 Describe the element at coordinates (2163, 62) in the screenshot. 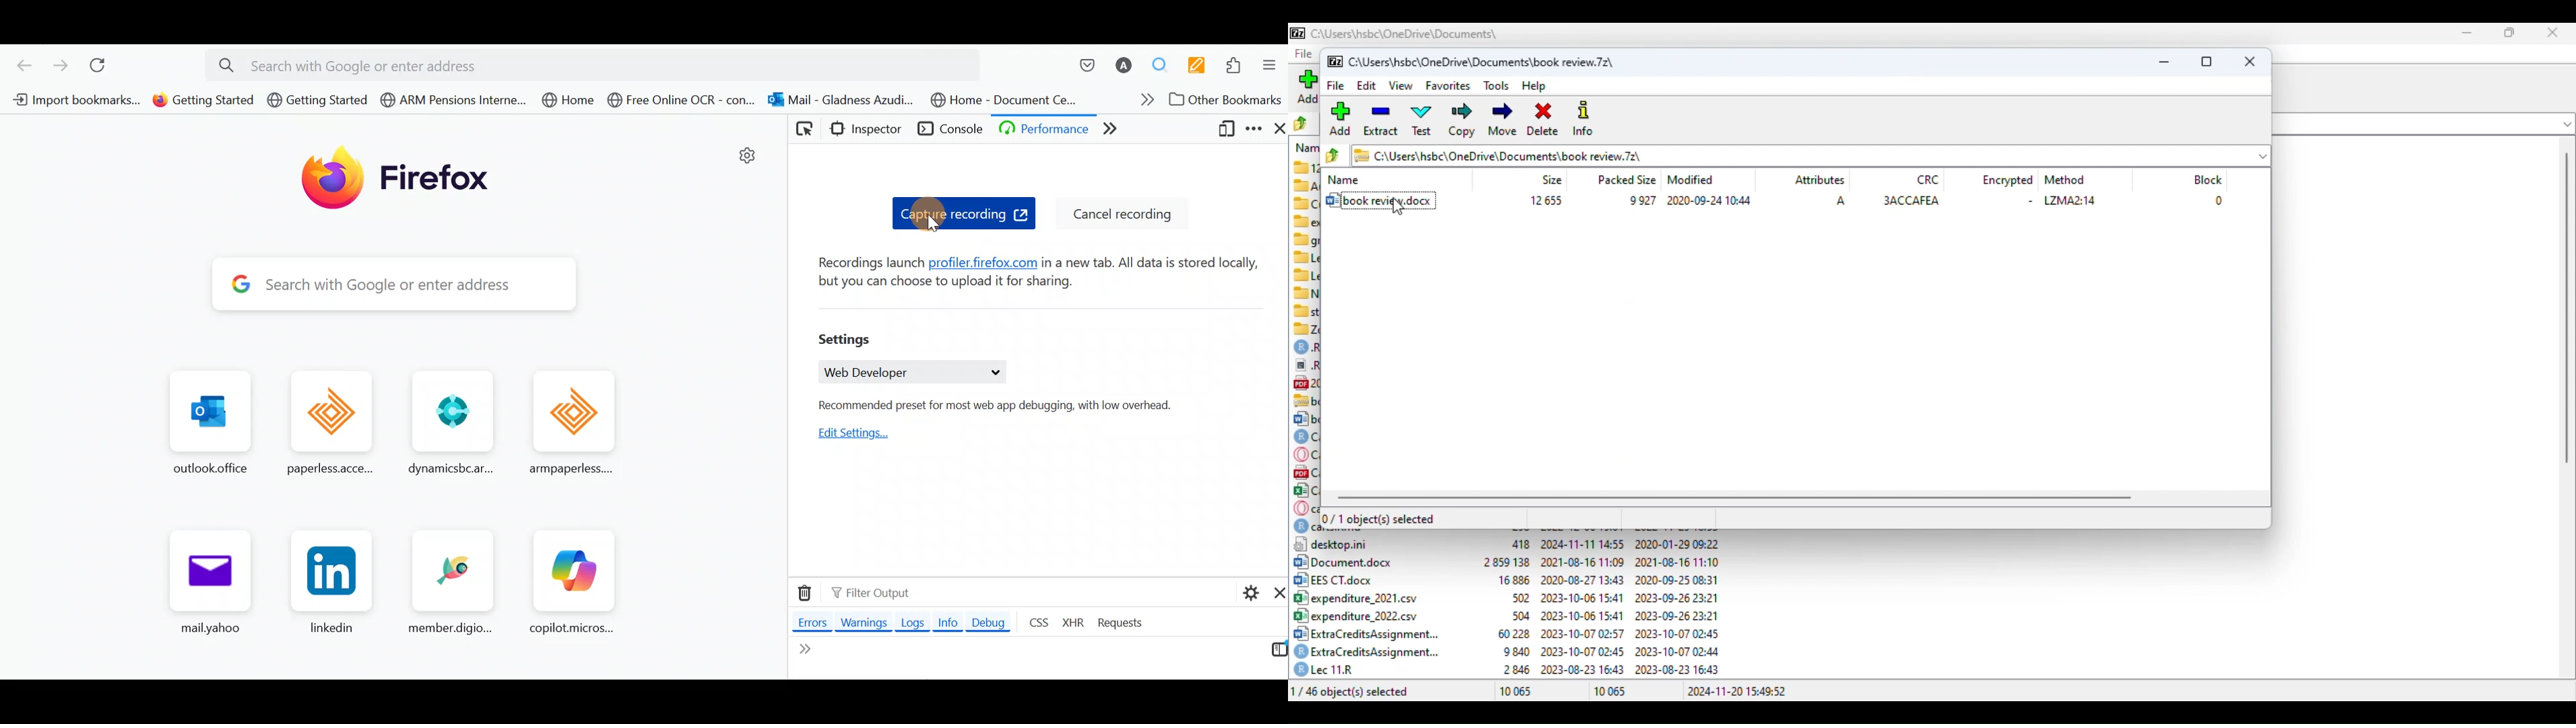

I see `minimize` at that location.